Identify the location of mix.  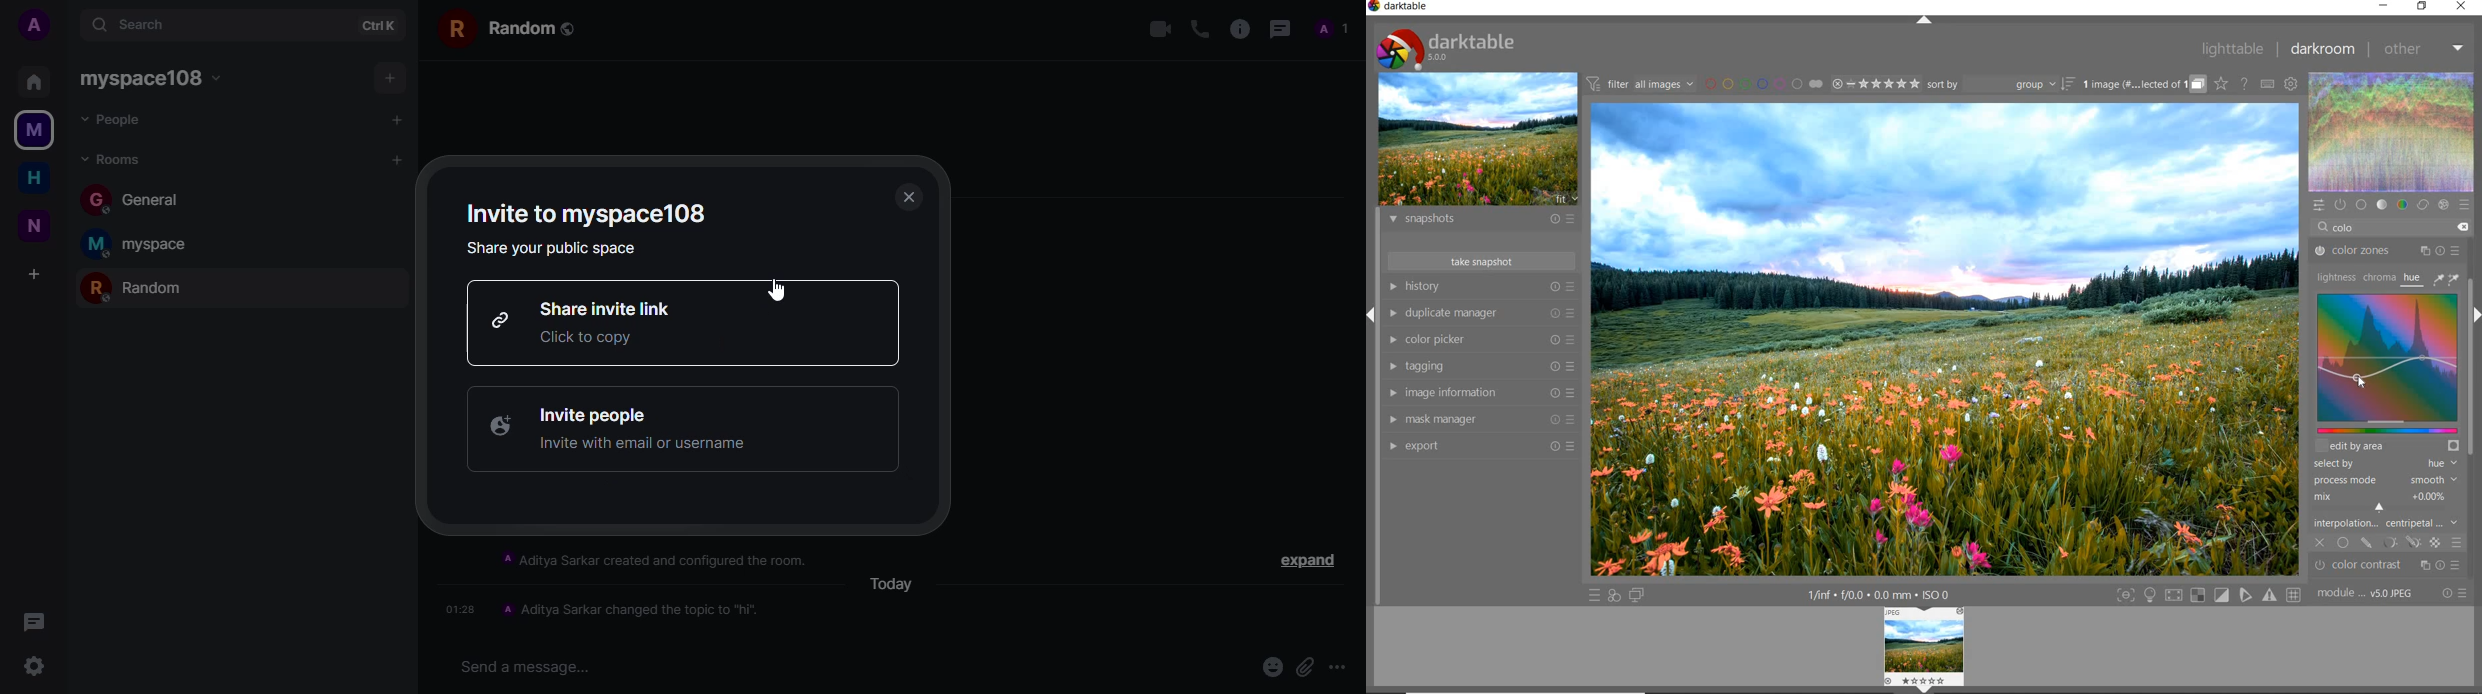
(2388, 502).